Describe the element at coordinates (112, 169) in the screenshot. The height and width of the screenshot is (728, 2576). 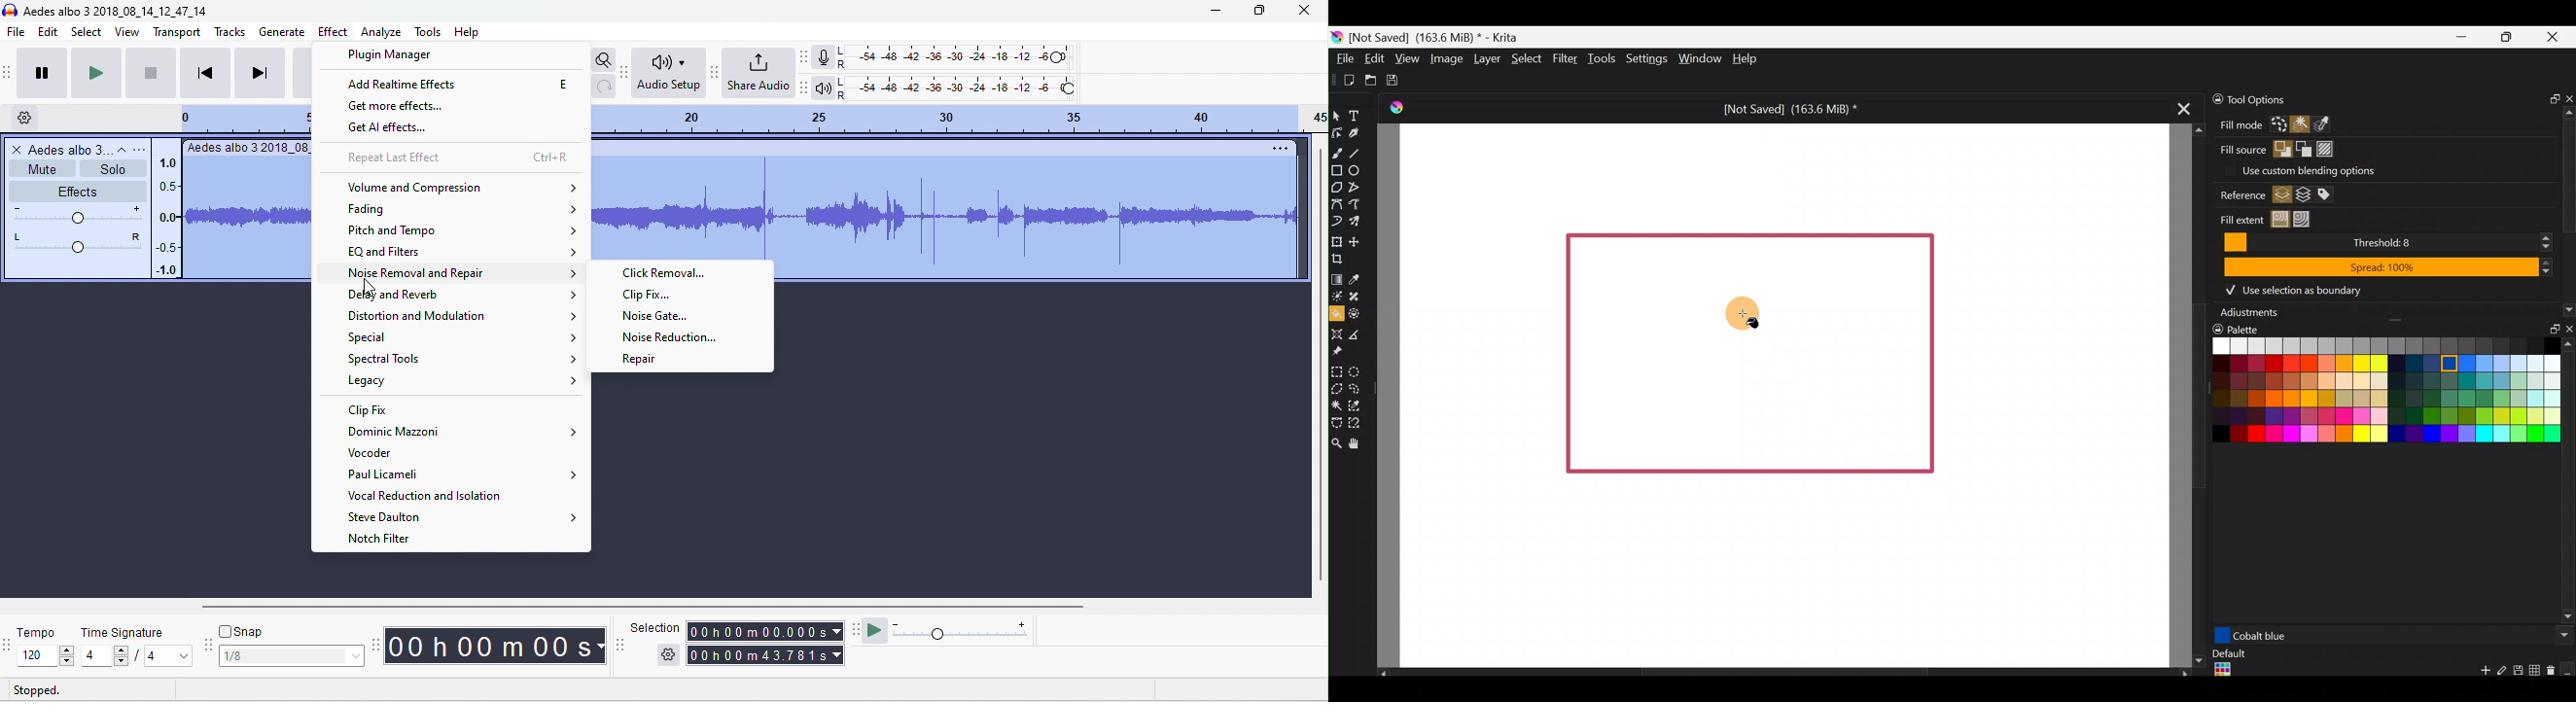
I see `solo` at that location.